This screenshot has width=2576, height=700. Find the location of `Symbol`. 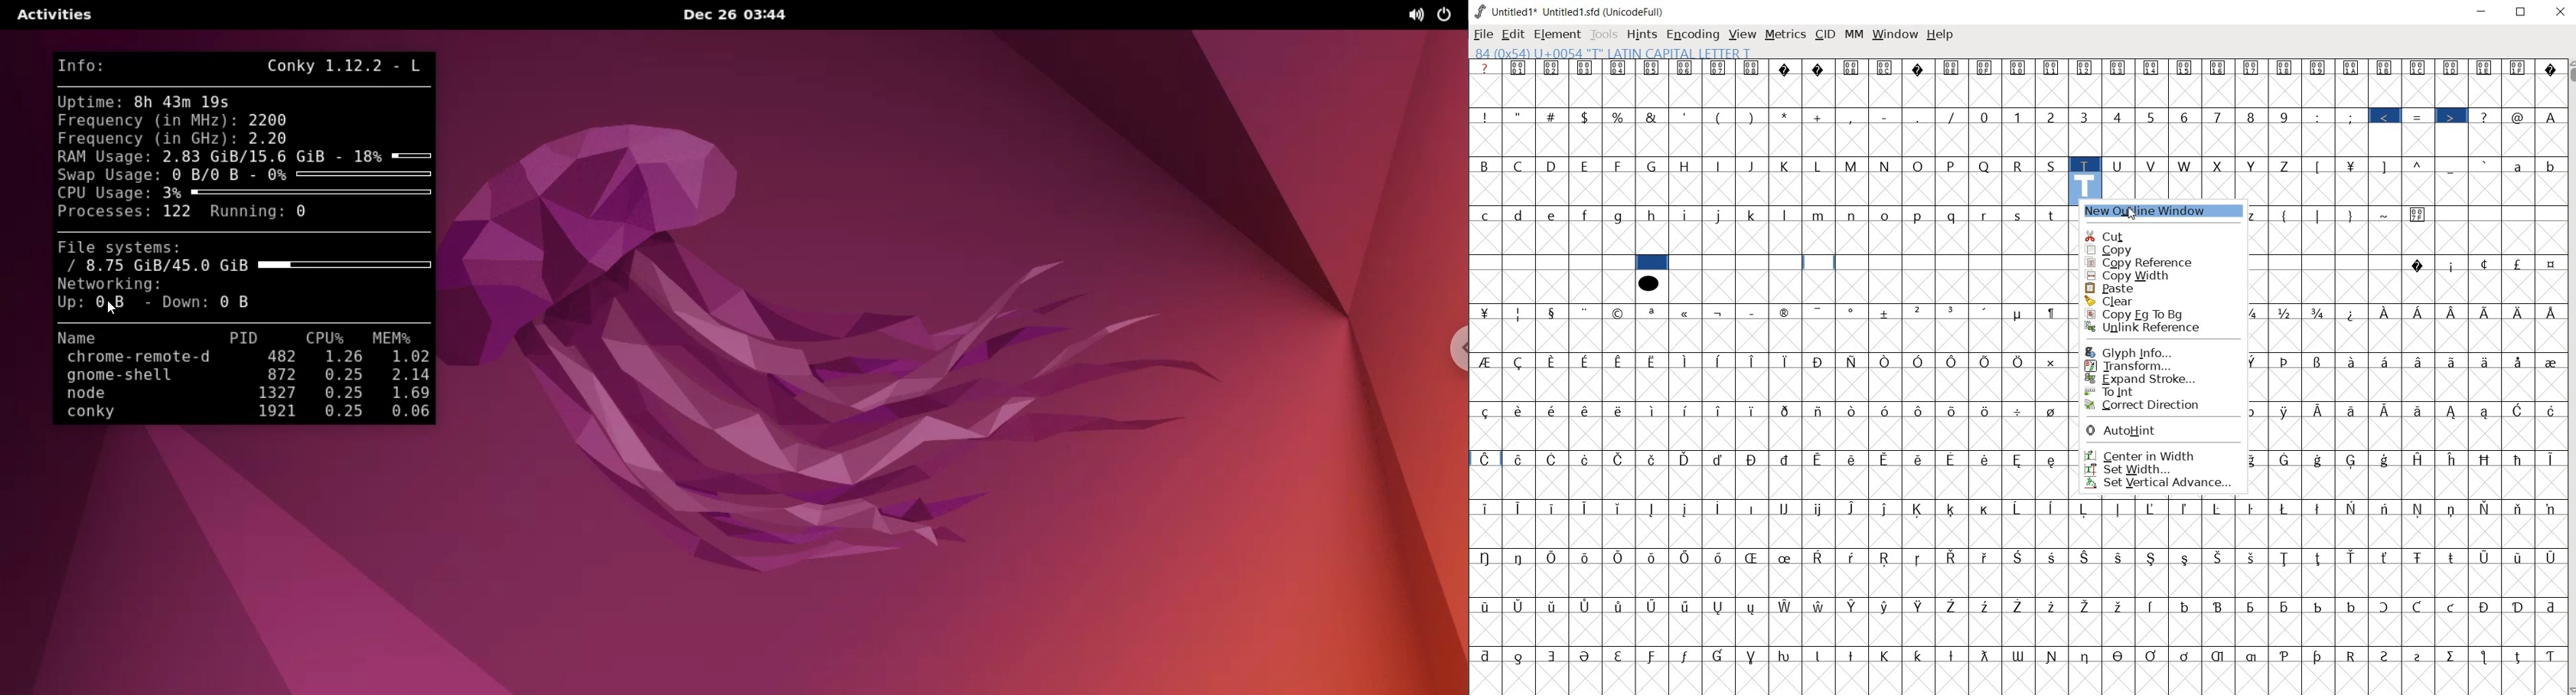

Symbol is located at coordinates (1485, 311).